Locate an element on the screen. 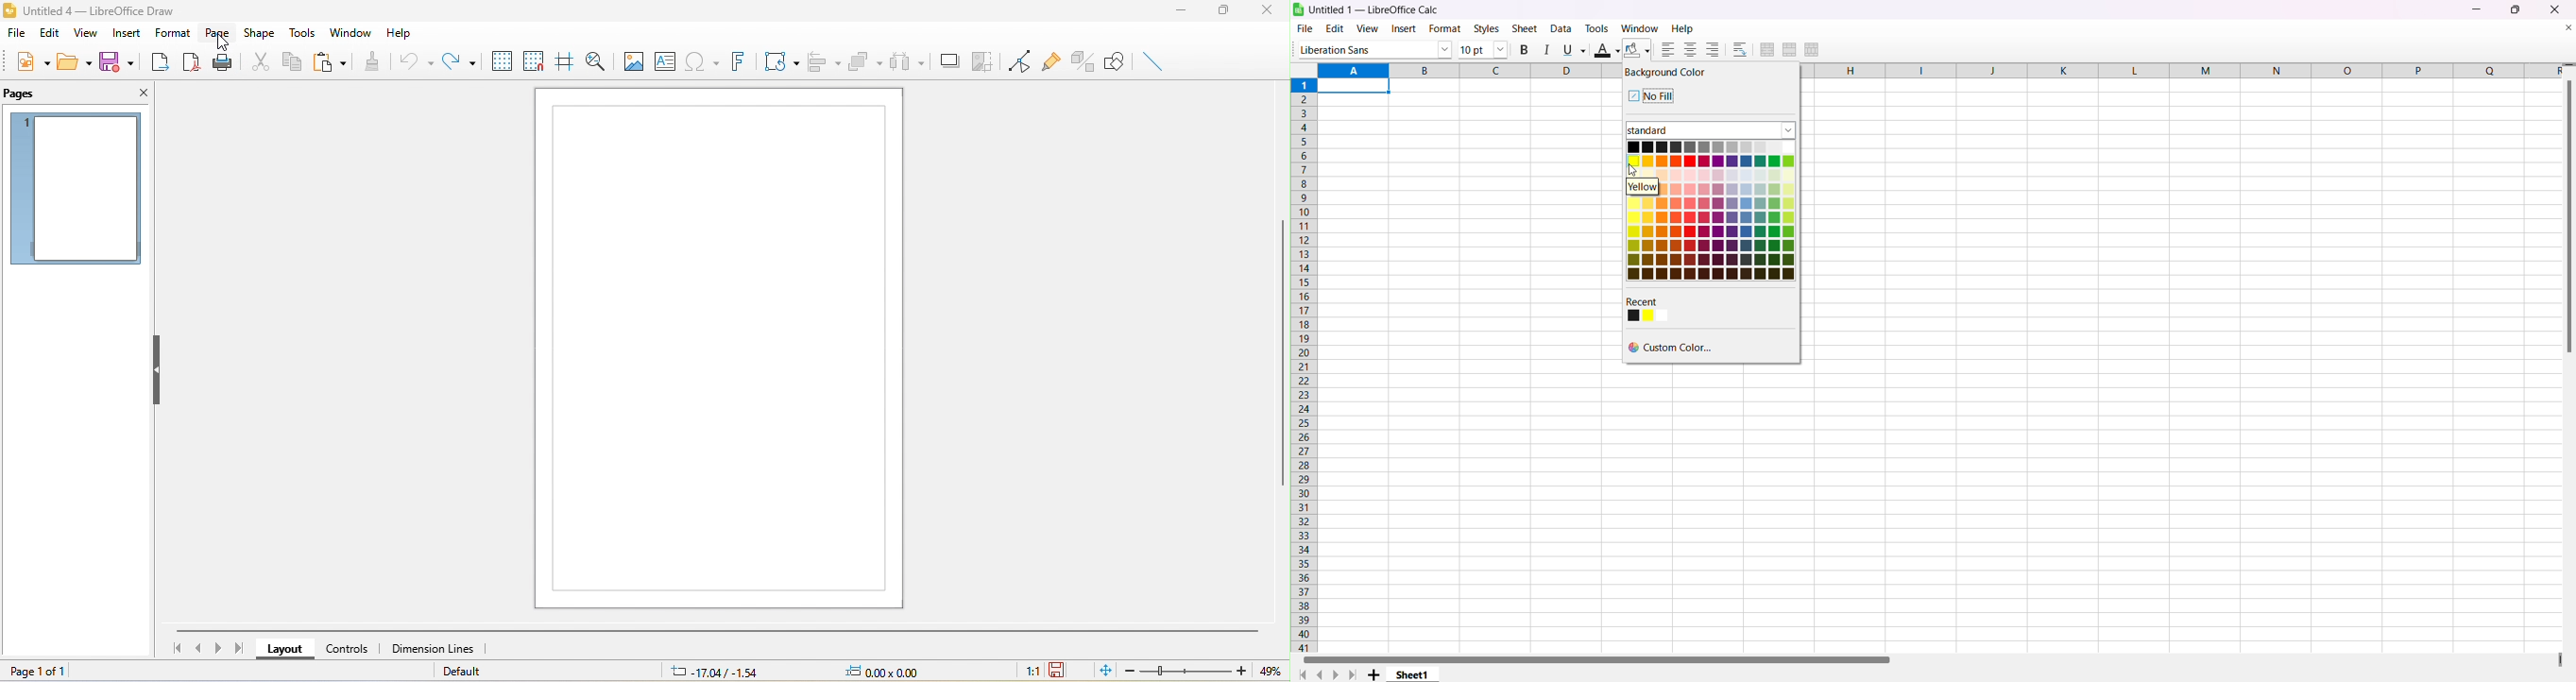 The width and height of the screenshot is (2576, 700). font size is located at coordinates (1483, 49).